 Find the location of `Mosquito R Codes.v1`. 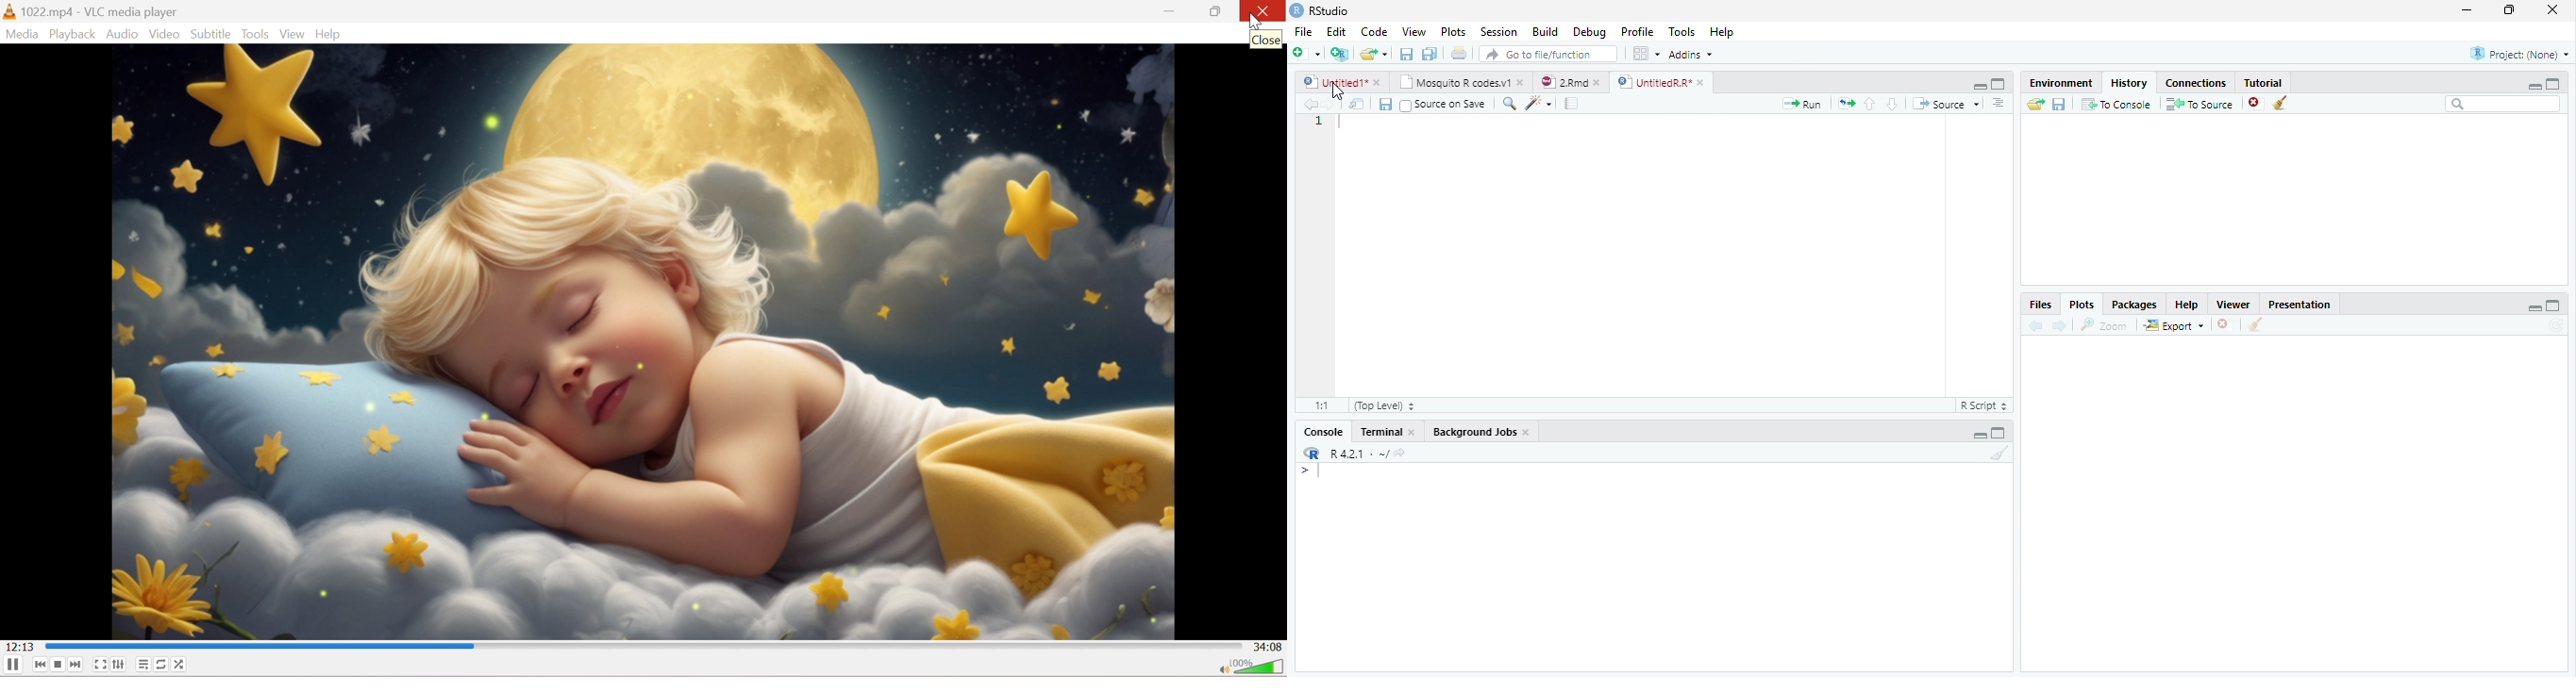

Mosquito R Codes.v1 is located at coordinates (1462, 83).